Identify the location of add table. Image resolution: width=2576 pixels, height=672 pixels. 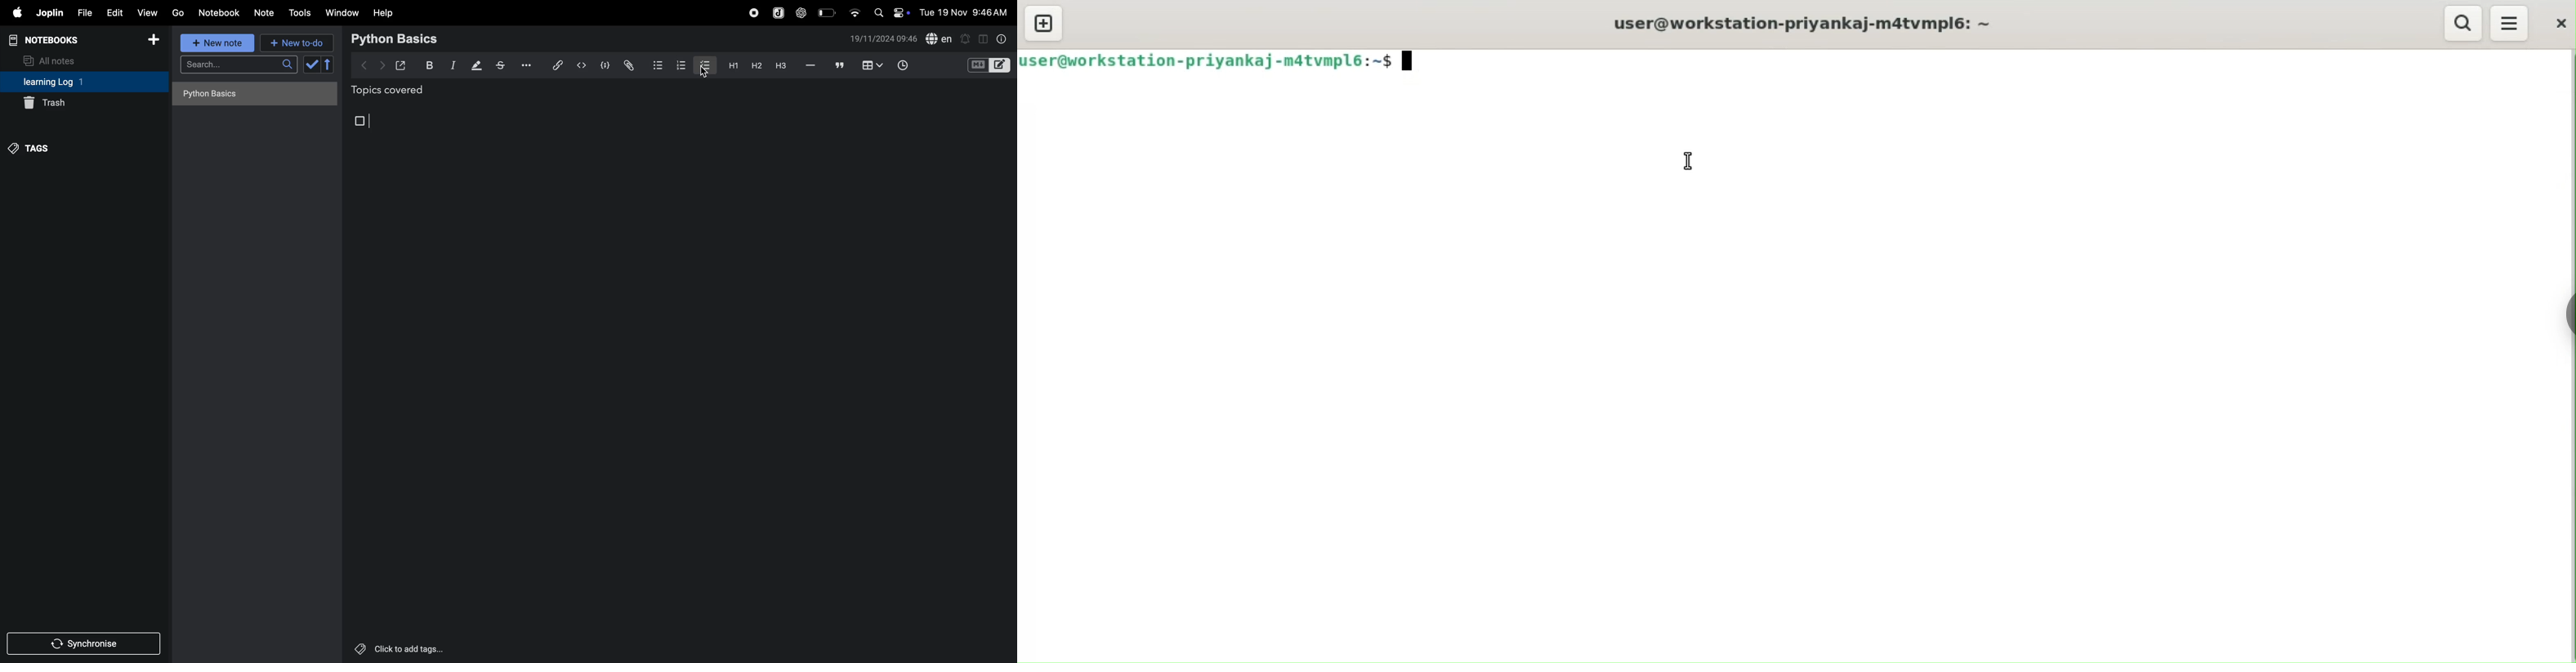
(871, 66).